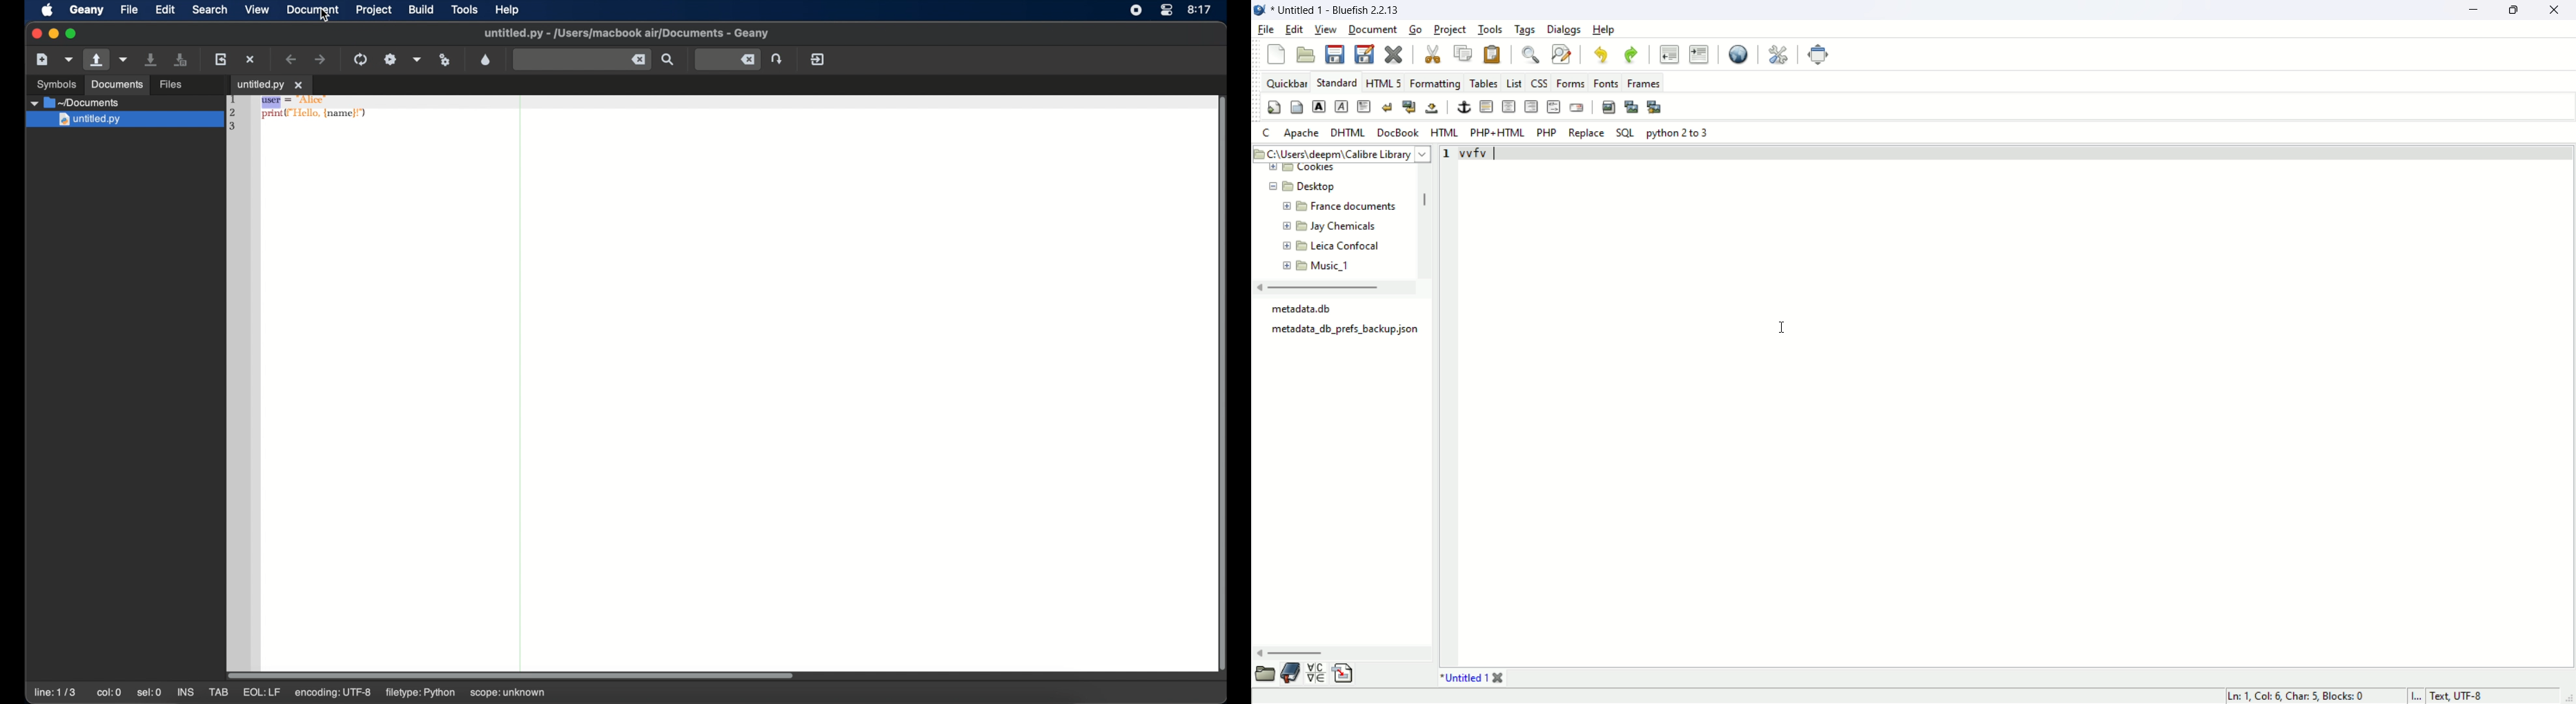 The width and height of the screenshot is (2576, 728). I want to click on open a recent file, so click(124, 59).